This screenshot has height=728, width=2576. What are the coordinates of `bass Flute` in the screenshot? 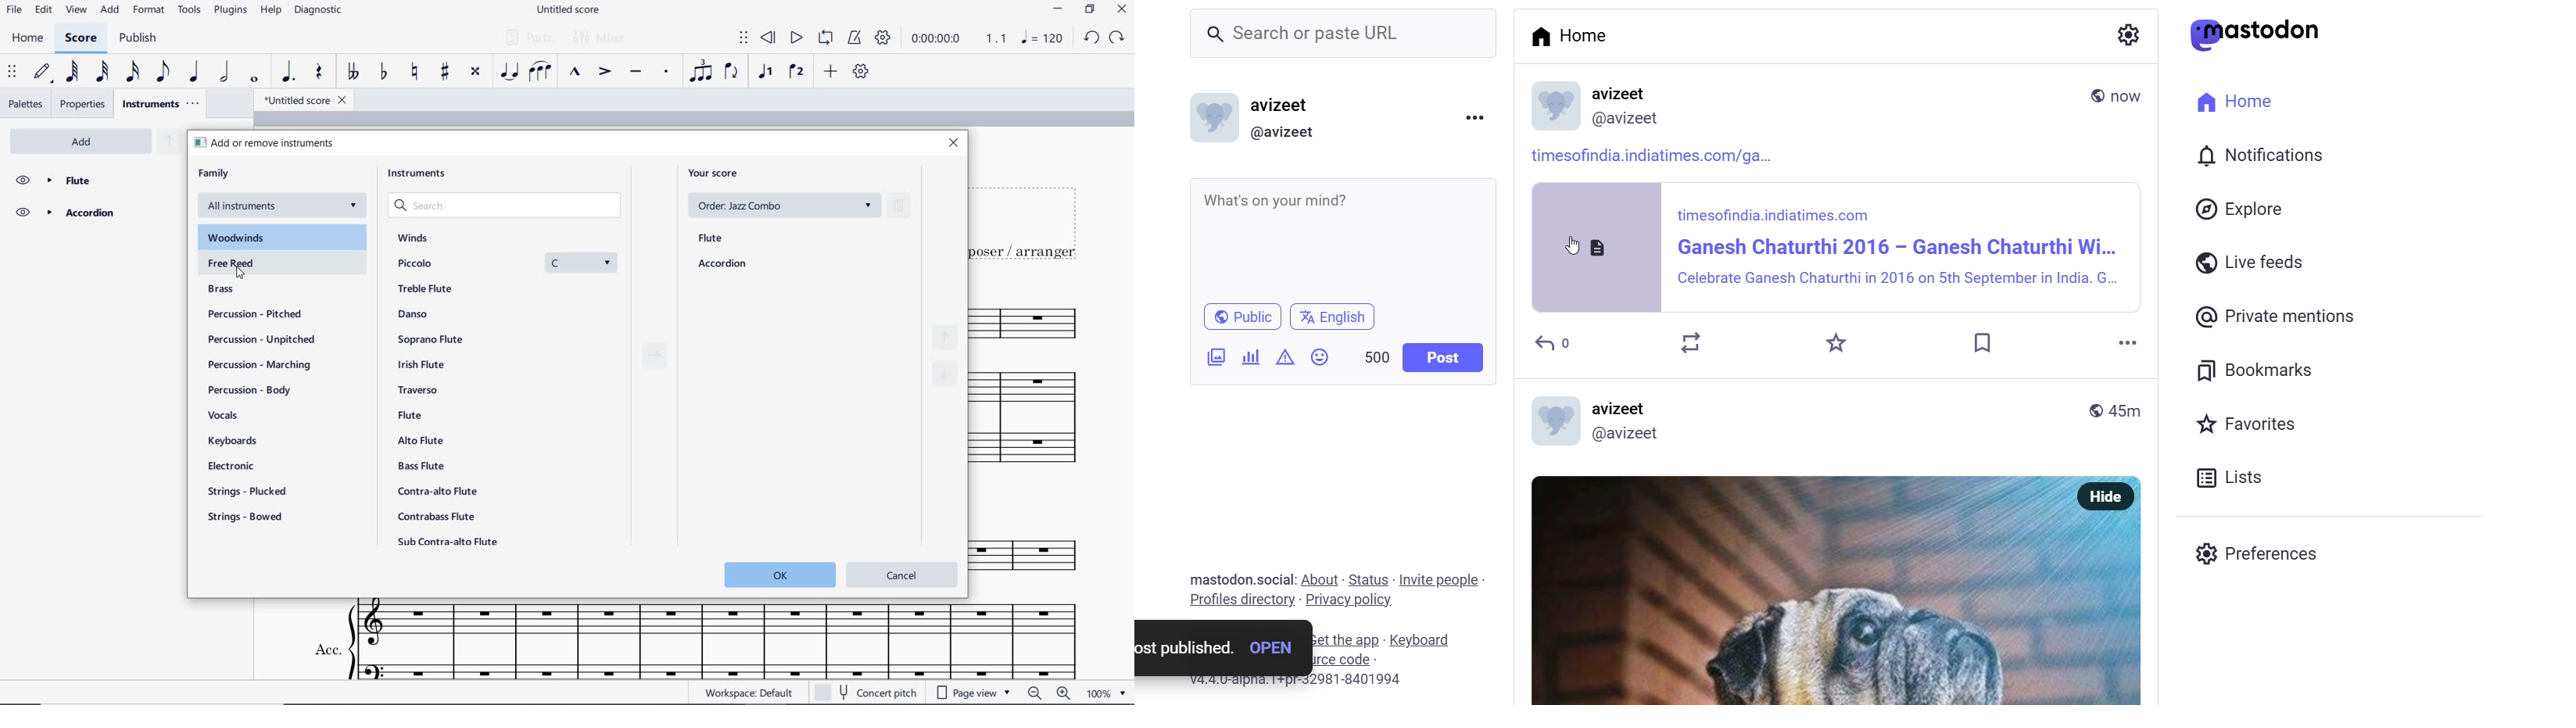 It's located at (420, 467).